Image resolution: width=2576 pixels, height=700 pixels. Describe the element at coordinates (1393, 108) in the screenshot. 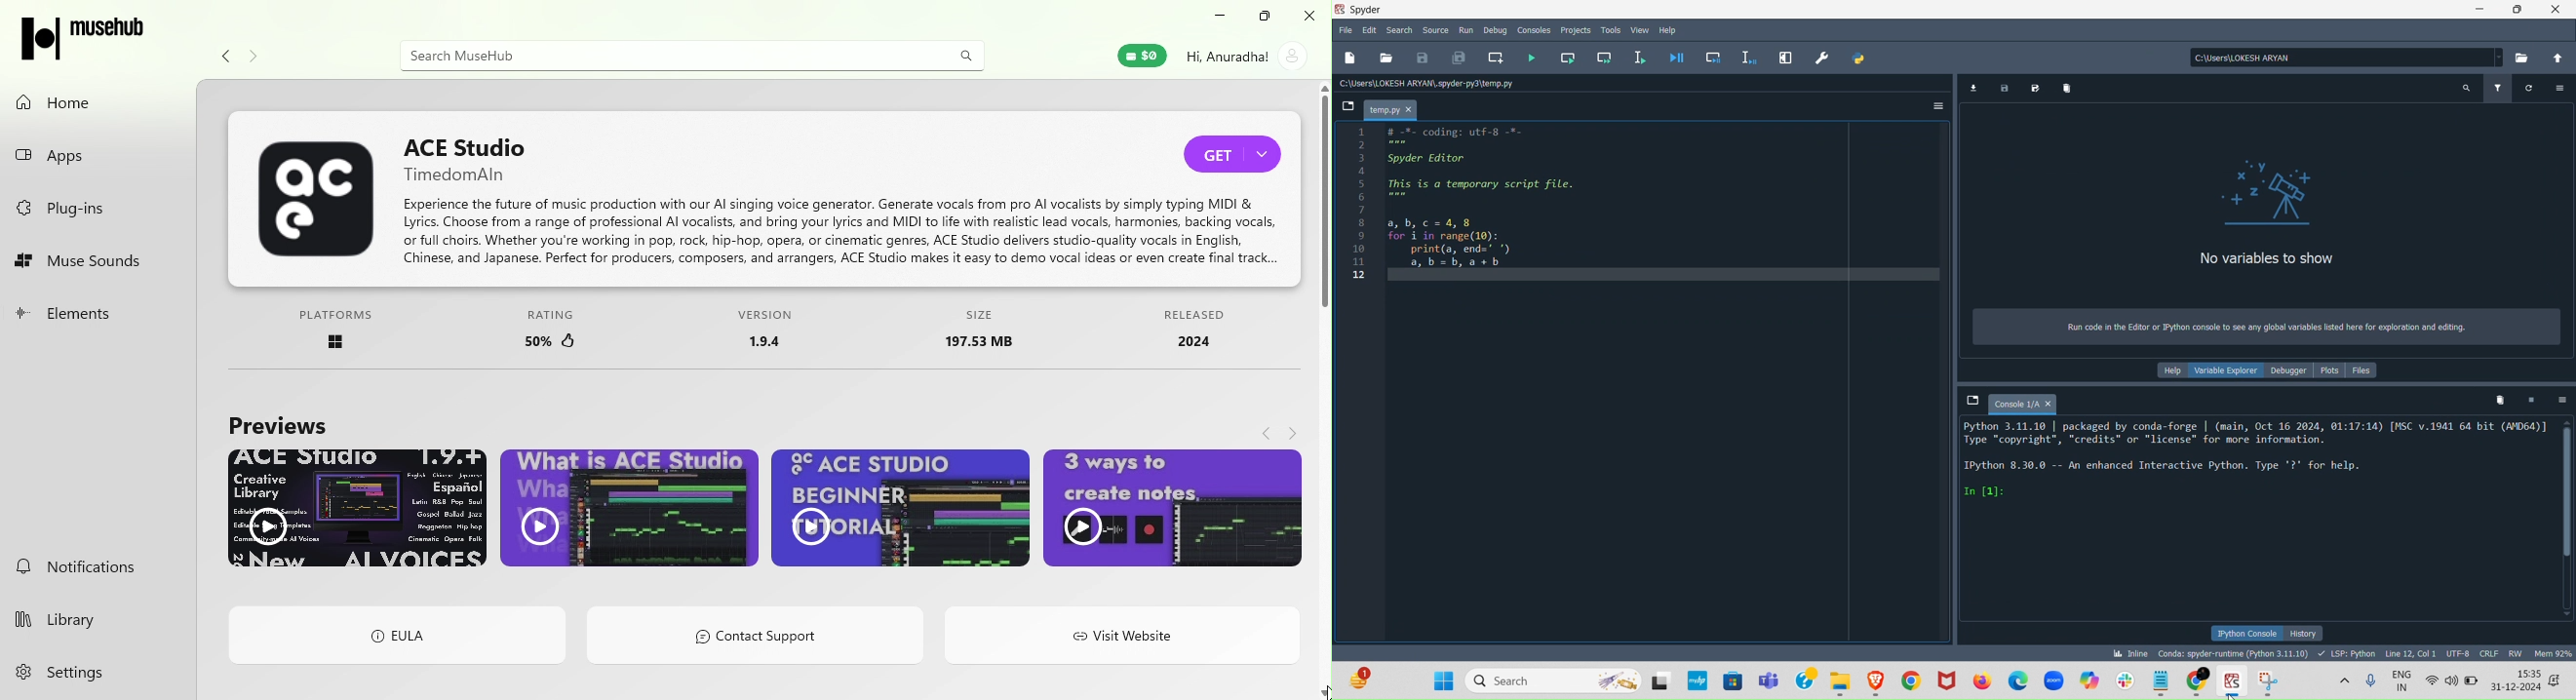

I see `File name` at that location.